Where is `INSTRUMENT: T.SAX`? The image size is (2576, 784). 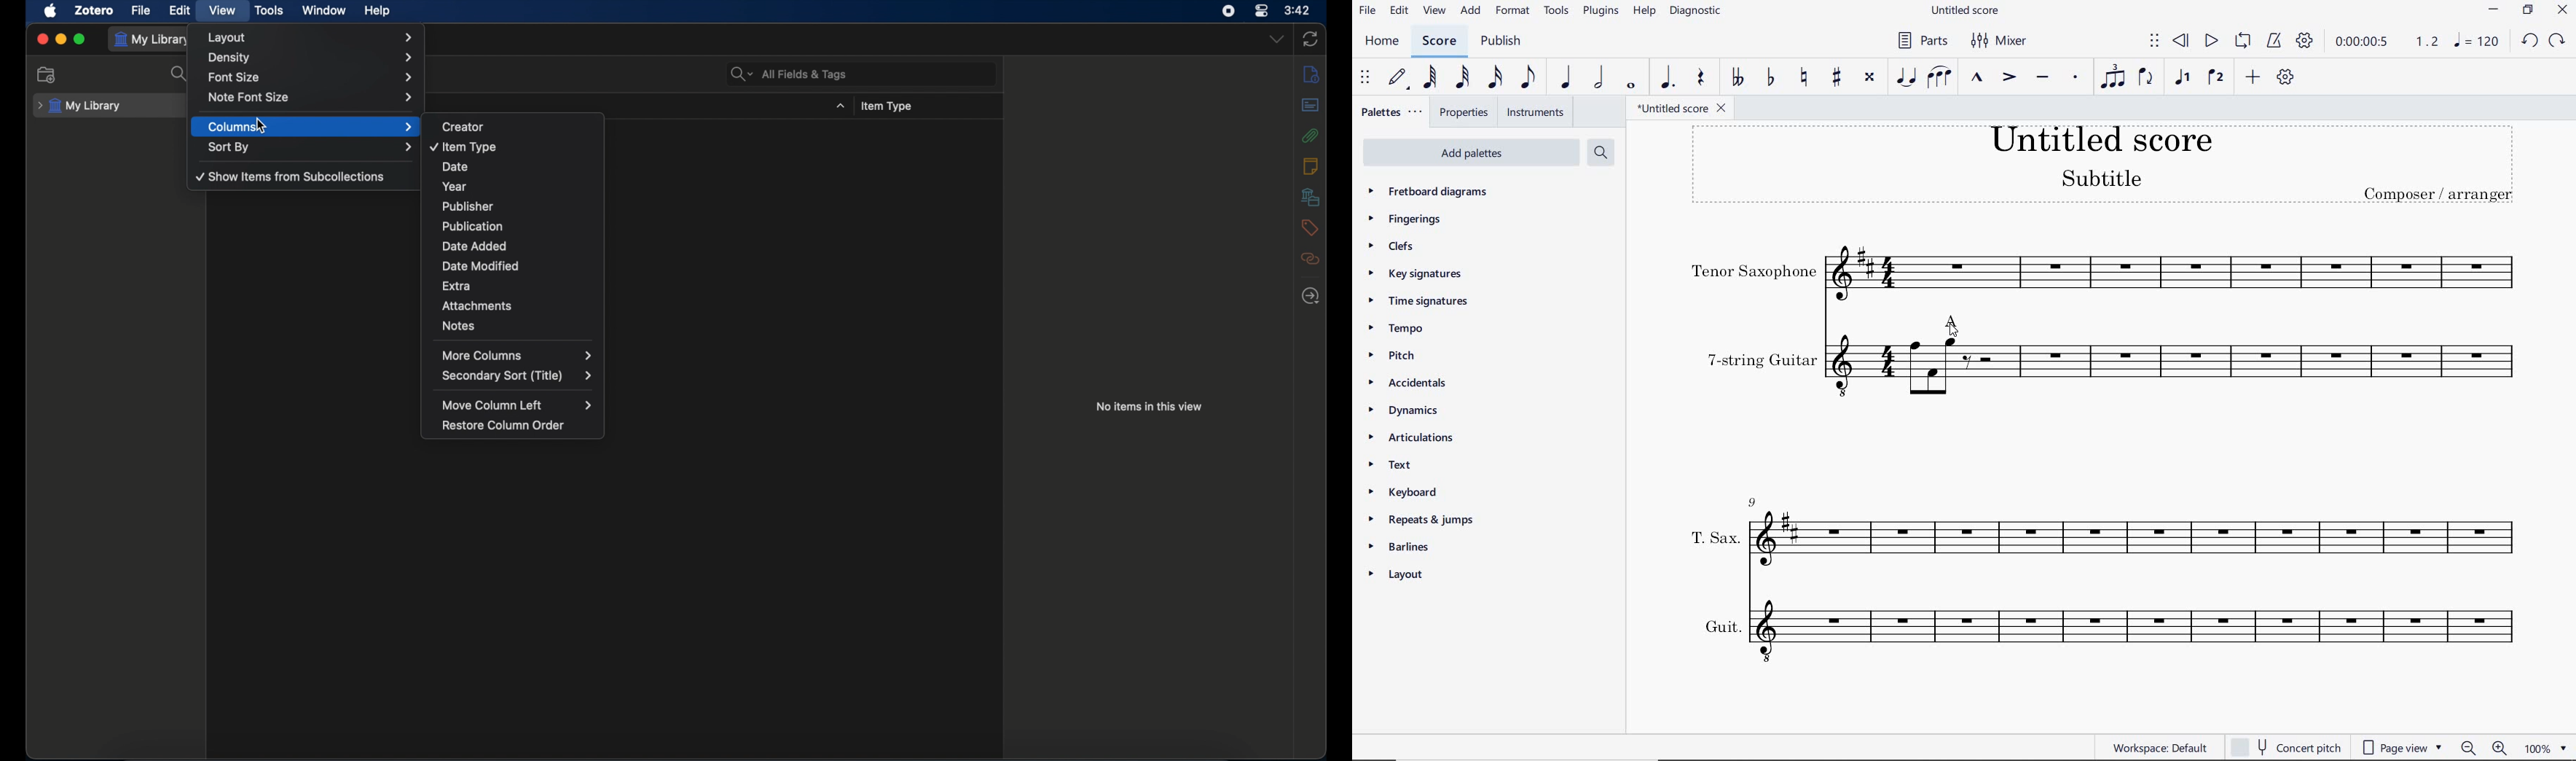
INSTRUMENT: T.SAX is located at coordinates (2096, 529).